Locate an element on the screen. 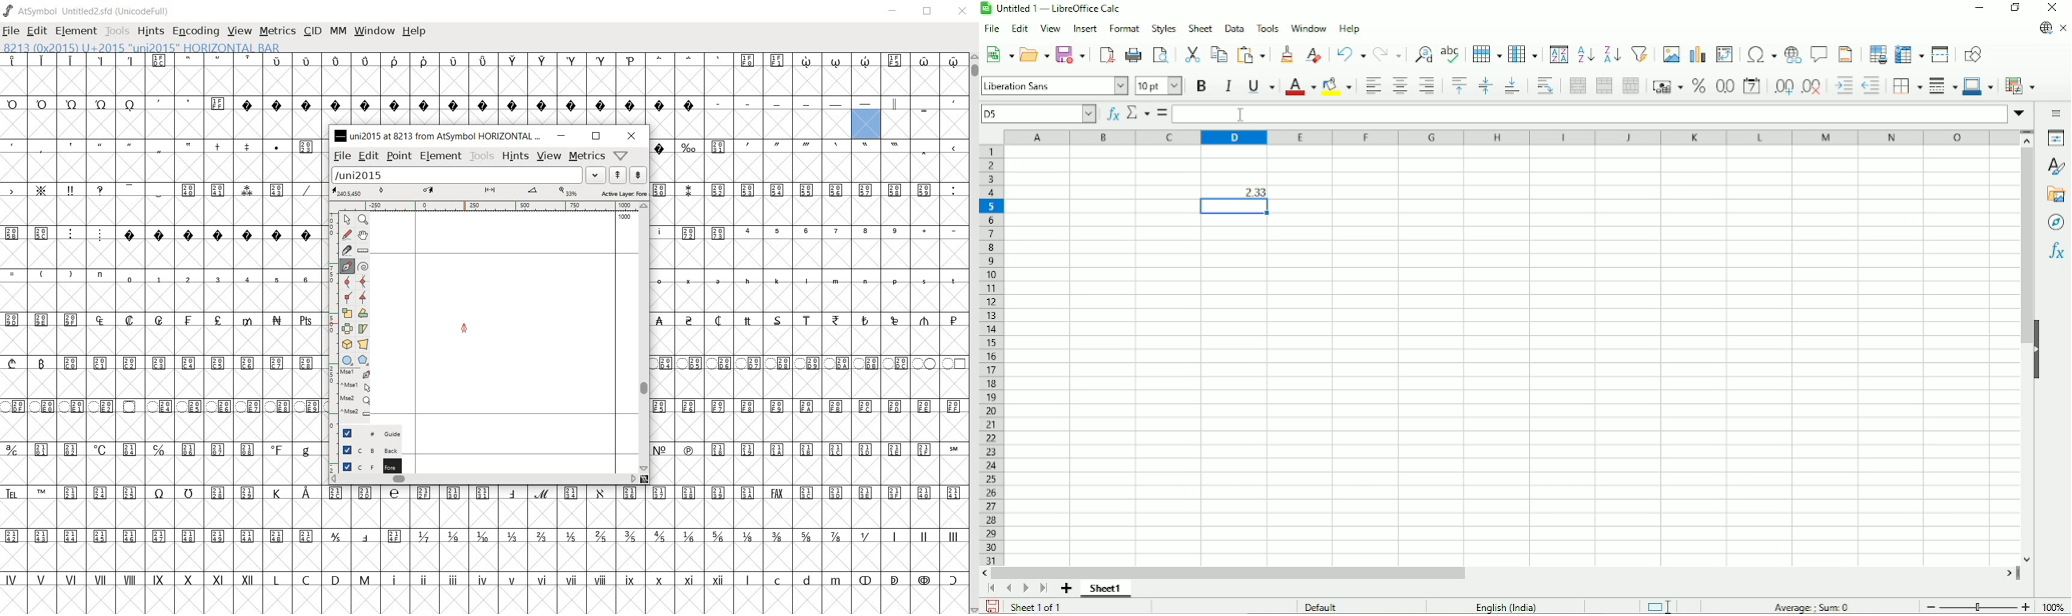 The image size is (2072, 616). Hide is located at coordinates (2039, 342).